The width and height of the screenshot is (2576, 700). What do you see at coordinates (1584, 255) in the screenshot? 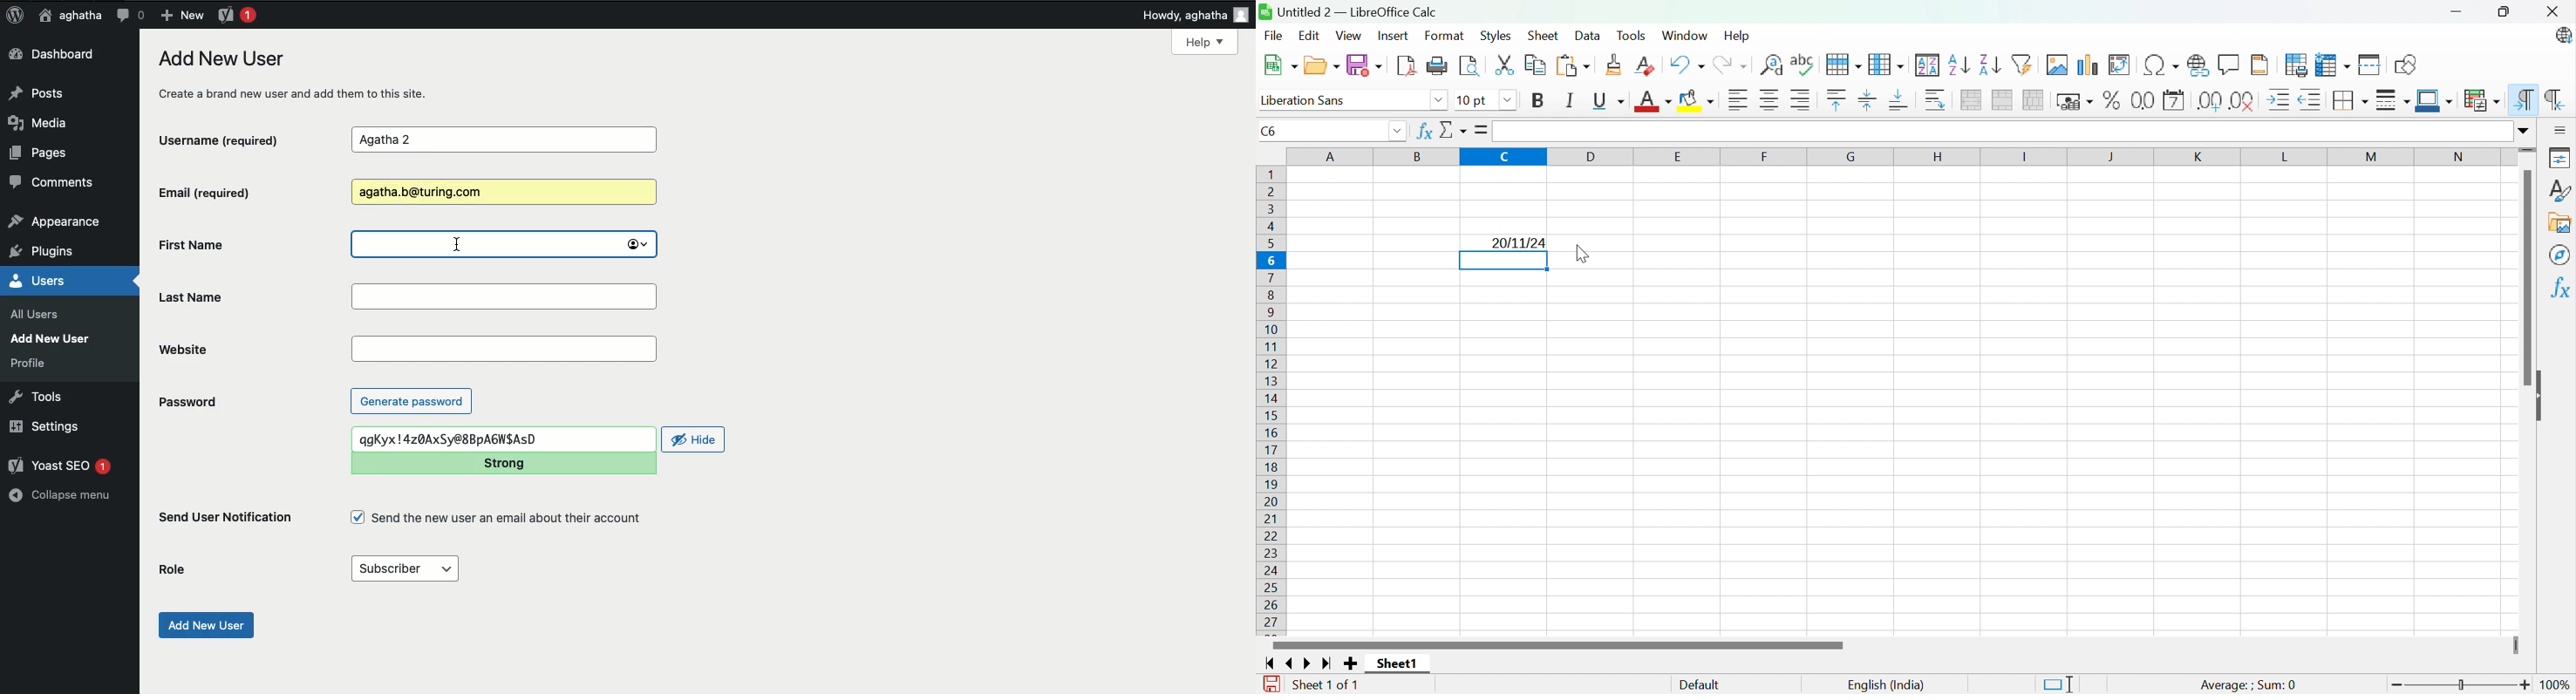
I see `Cursor` at bounding box center [1584, 255].